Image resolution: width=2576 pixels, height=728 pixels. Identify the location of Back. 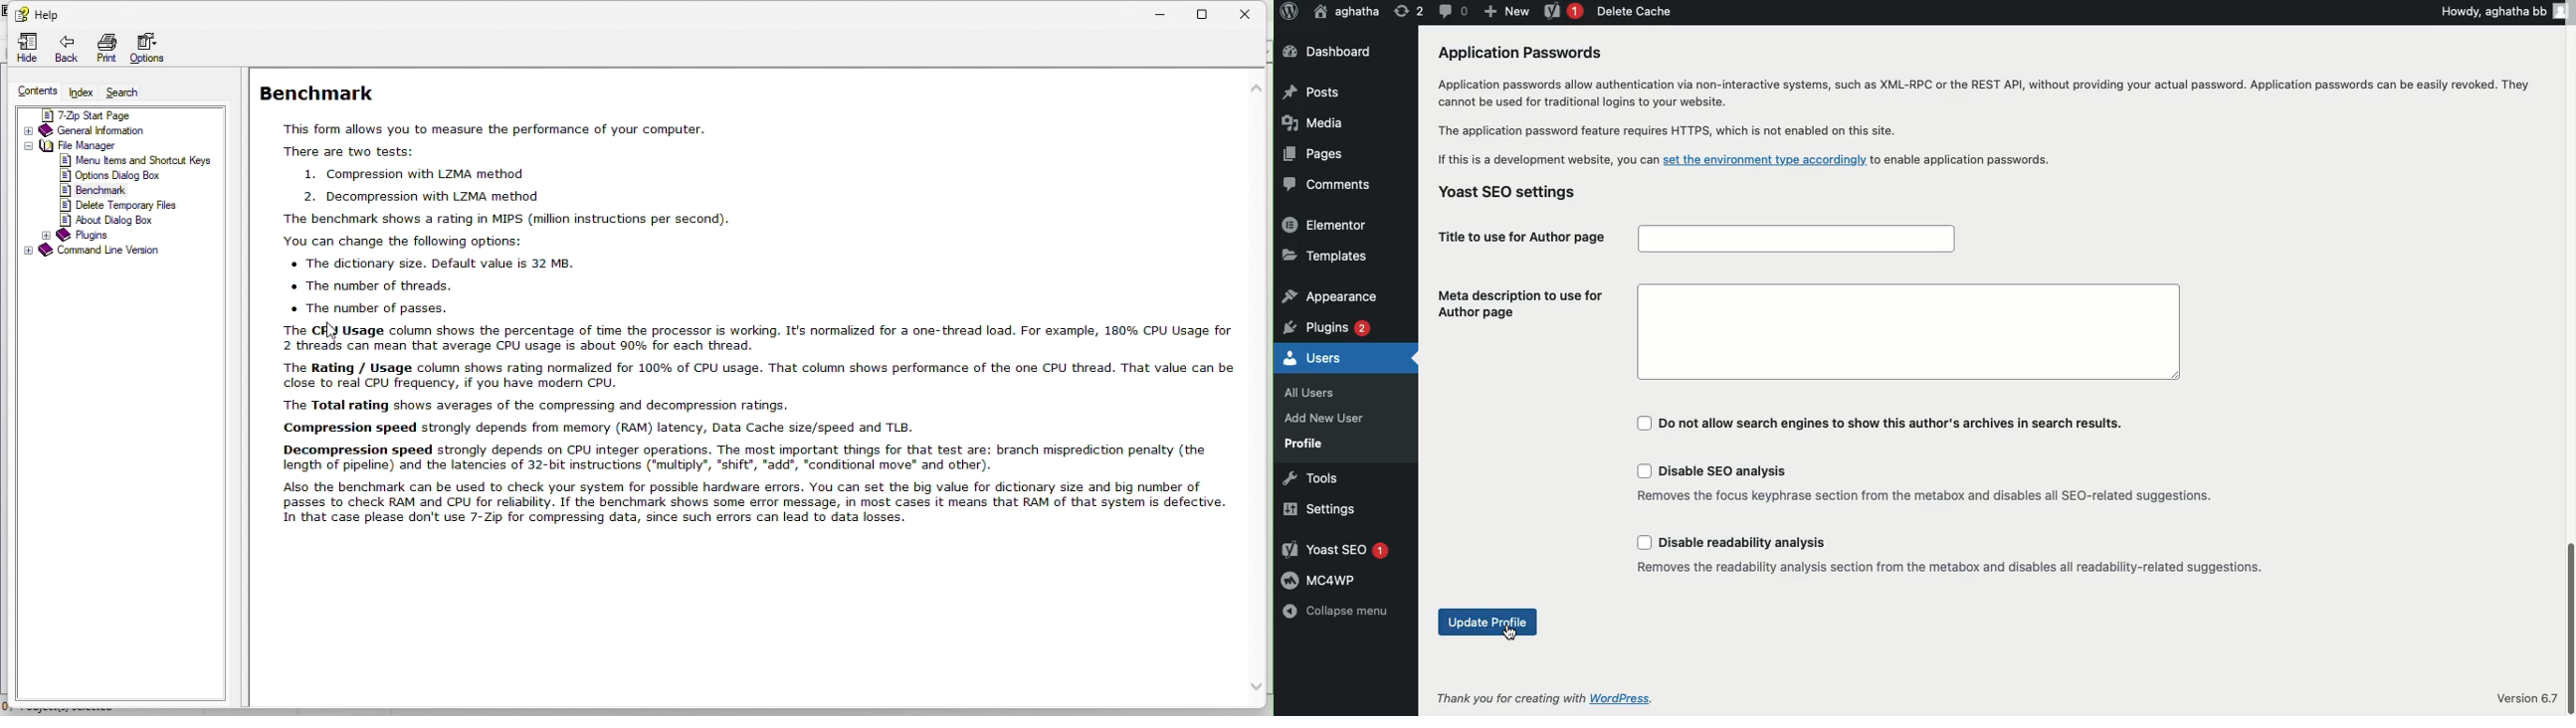
(67, 46).